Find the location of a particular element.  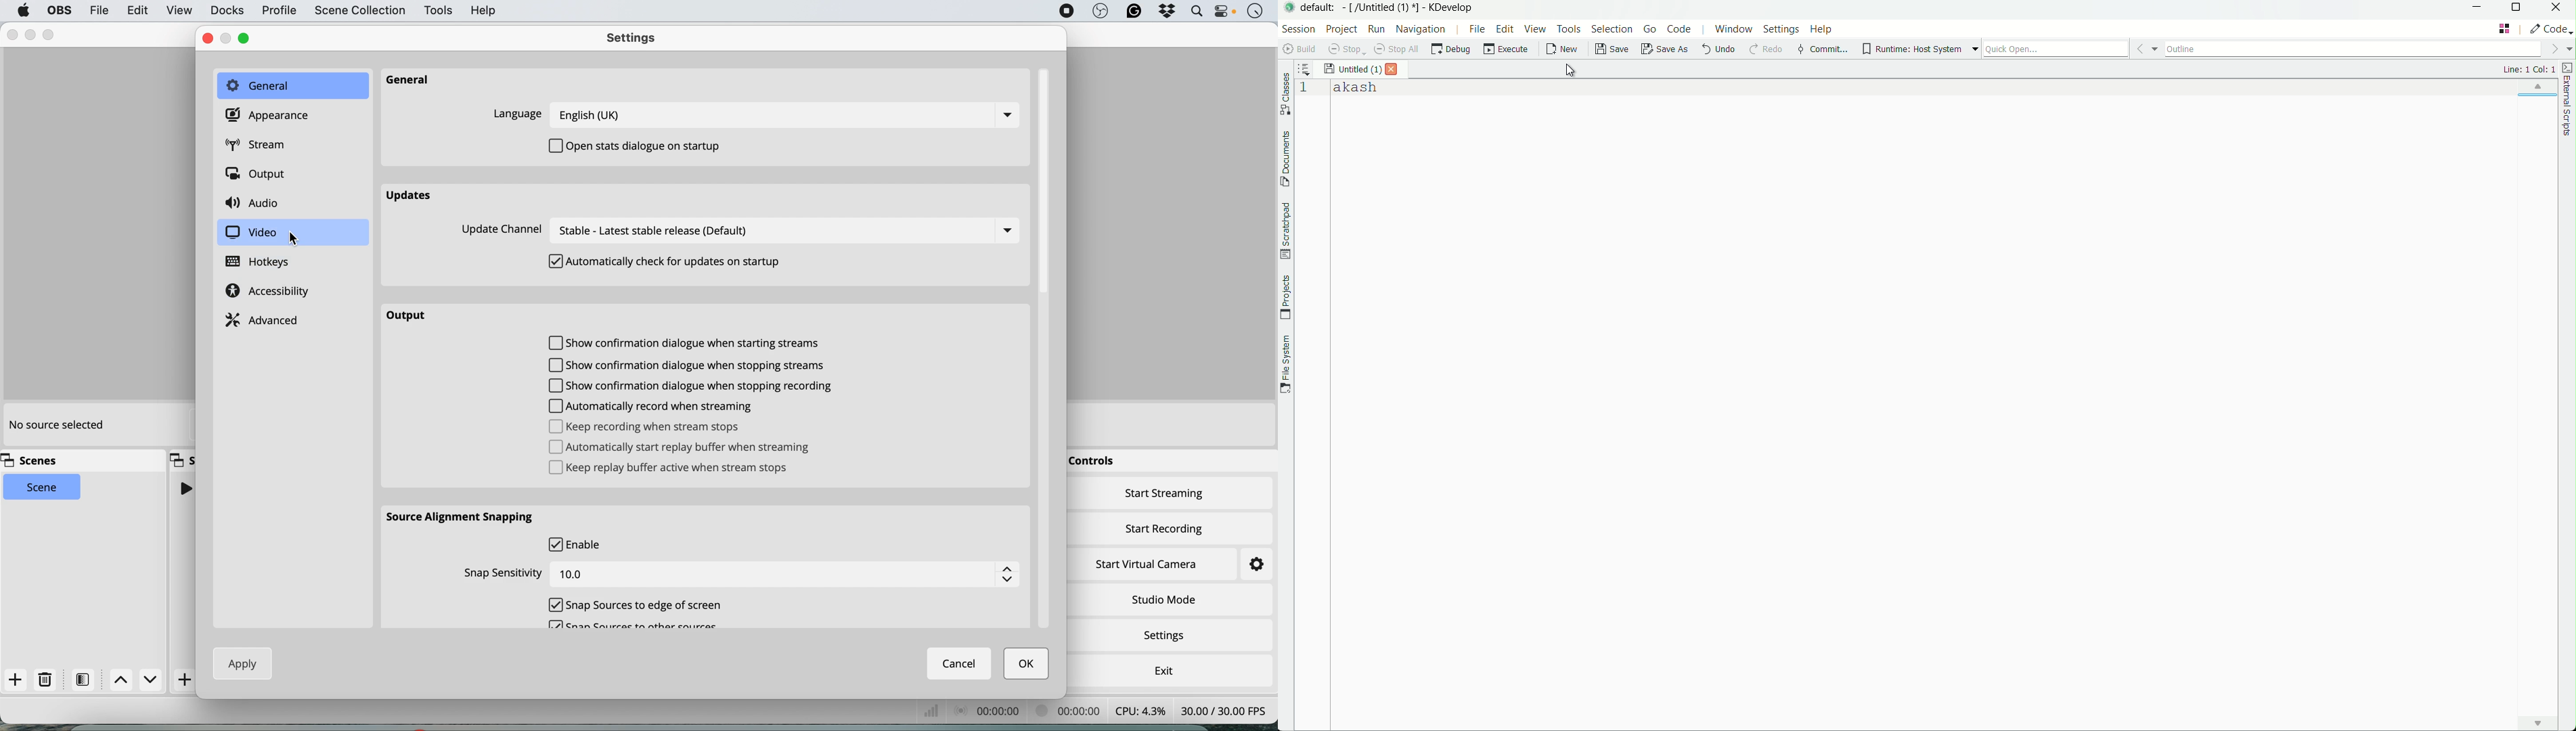

exit is located at coordinates (1162, 668).